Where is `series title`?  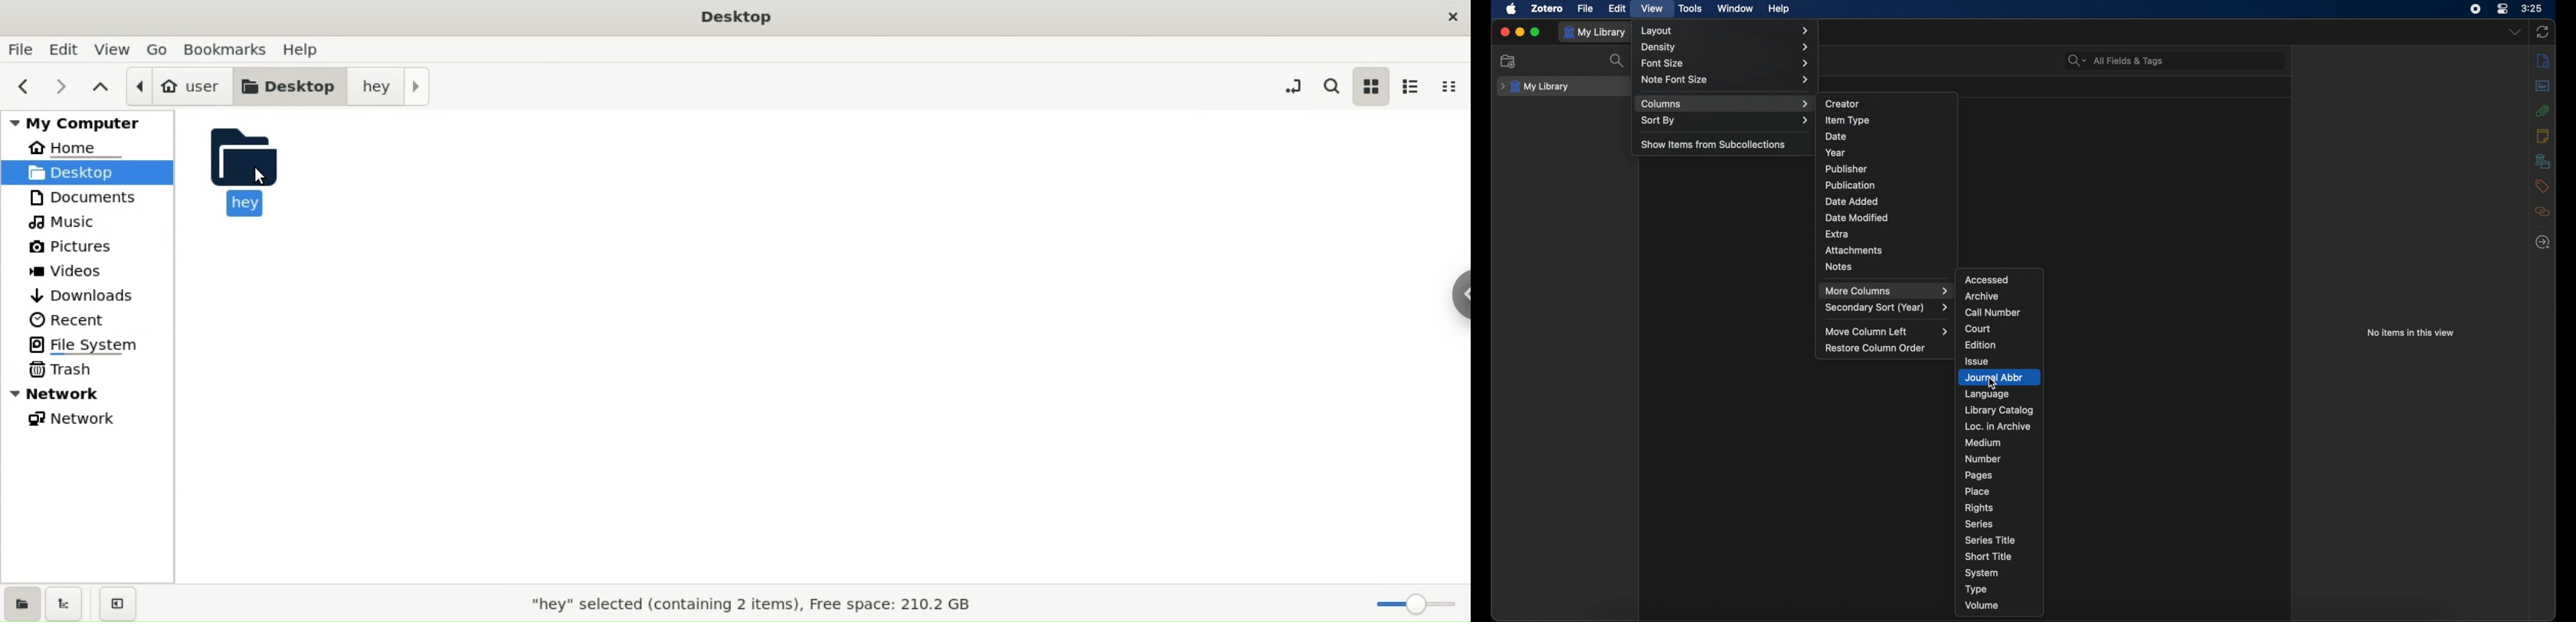 series title is located at coordinates (1990, 540).